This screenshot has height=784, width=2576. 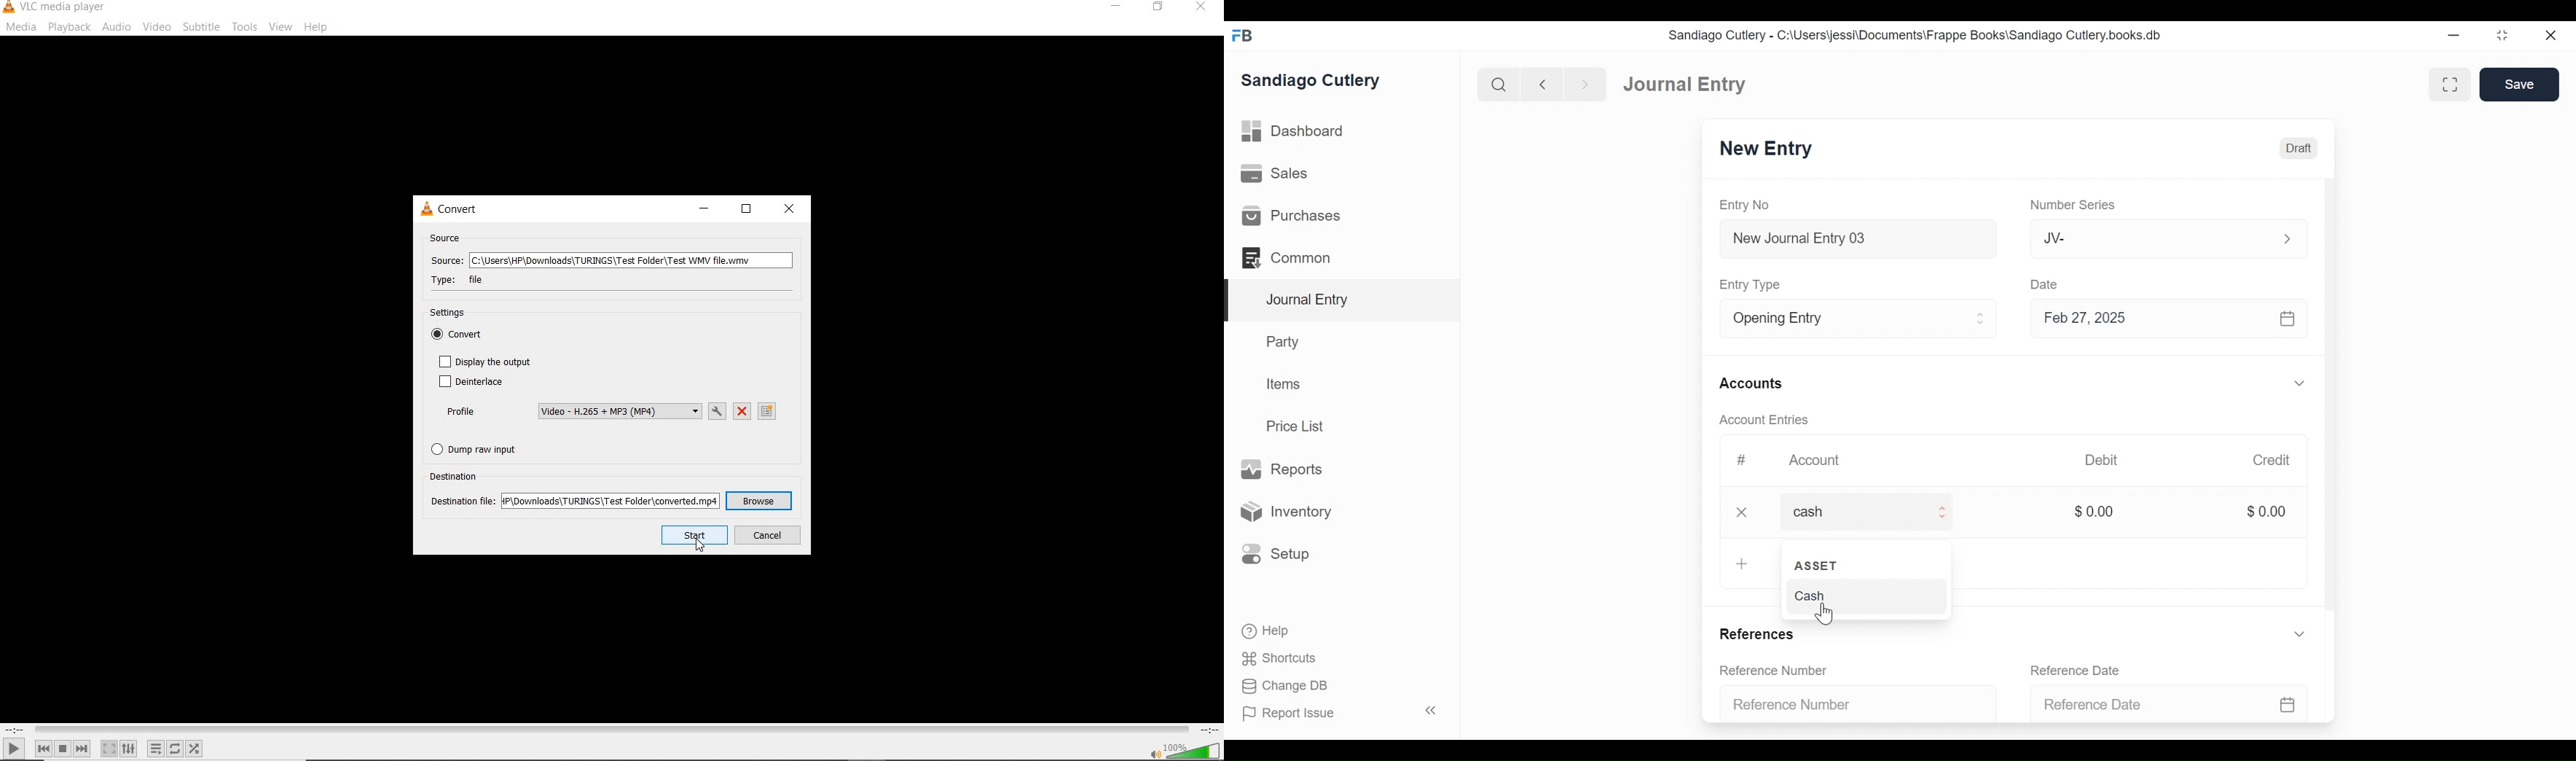 What do you see at coordinates (1774, 672) in the screenshot?
I see `Reference Number` at bounding box center [1774, 672].